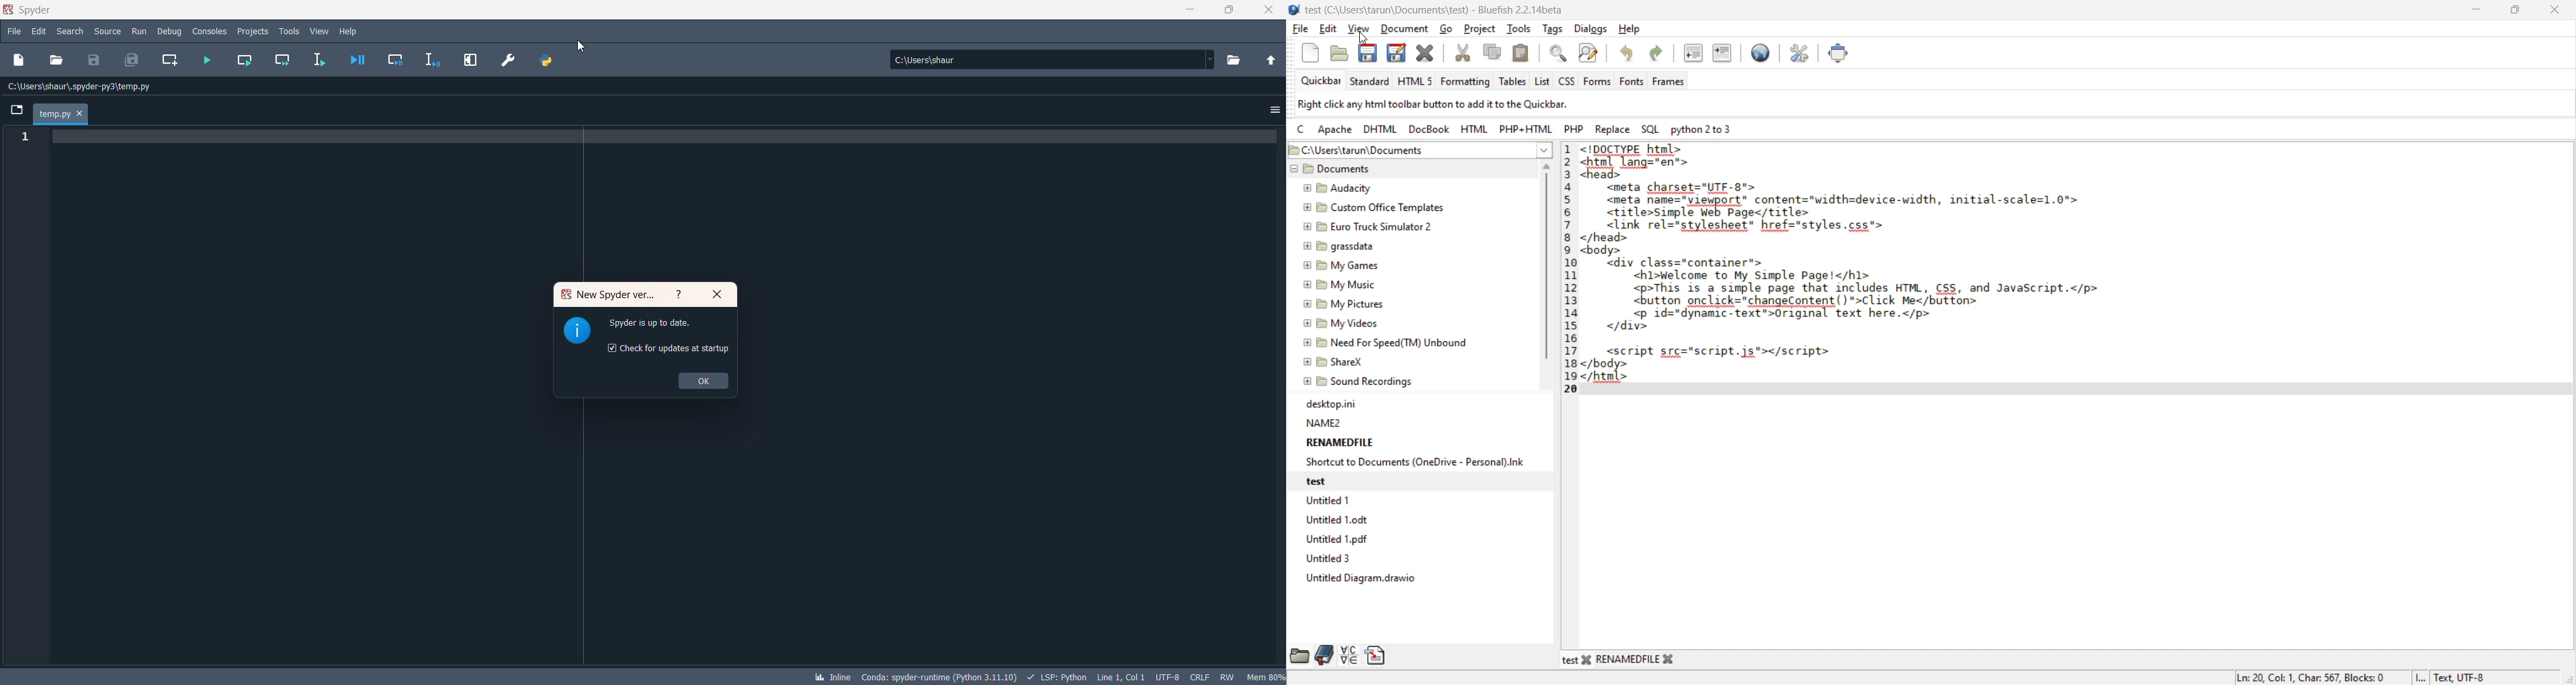  Describe the element at coordinates (1801, 57) in the screenshot. I see `edit in preferences` at that location.